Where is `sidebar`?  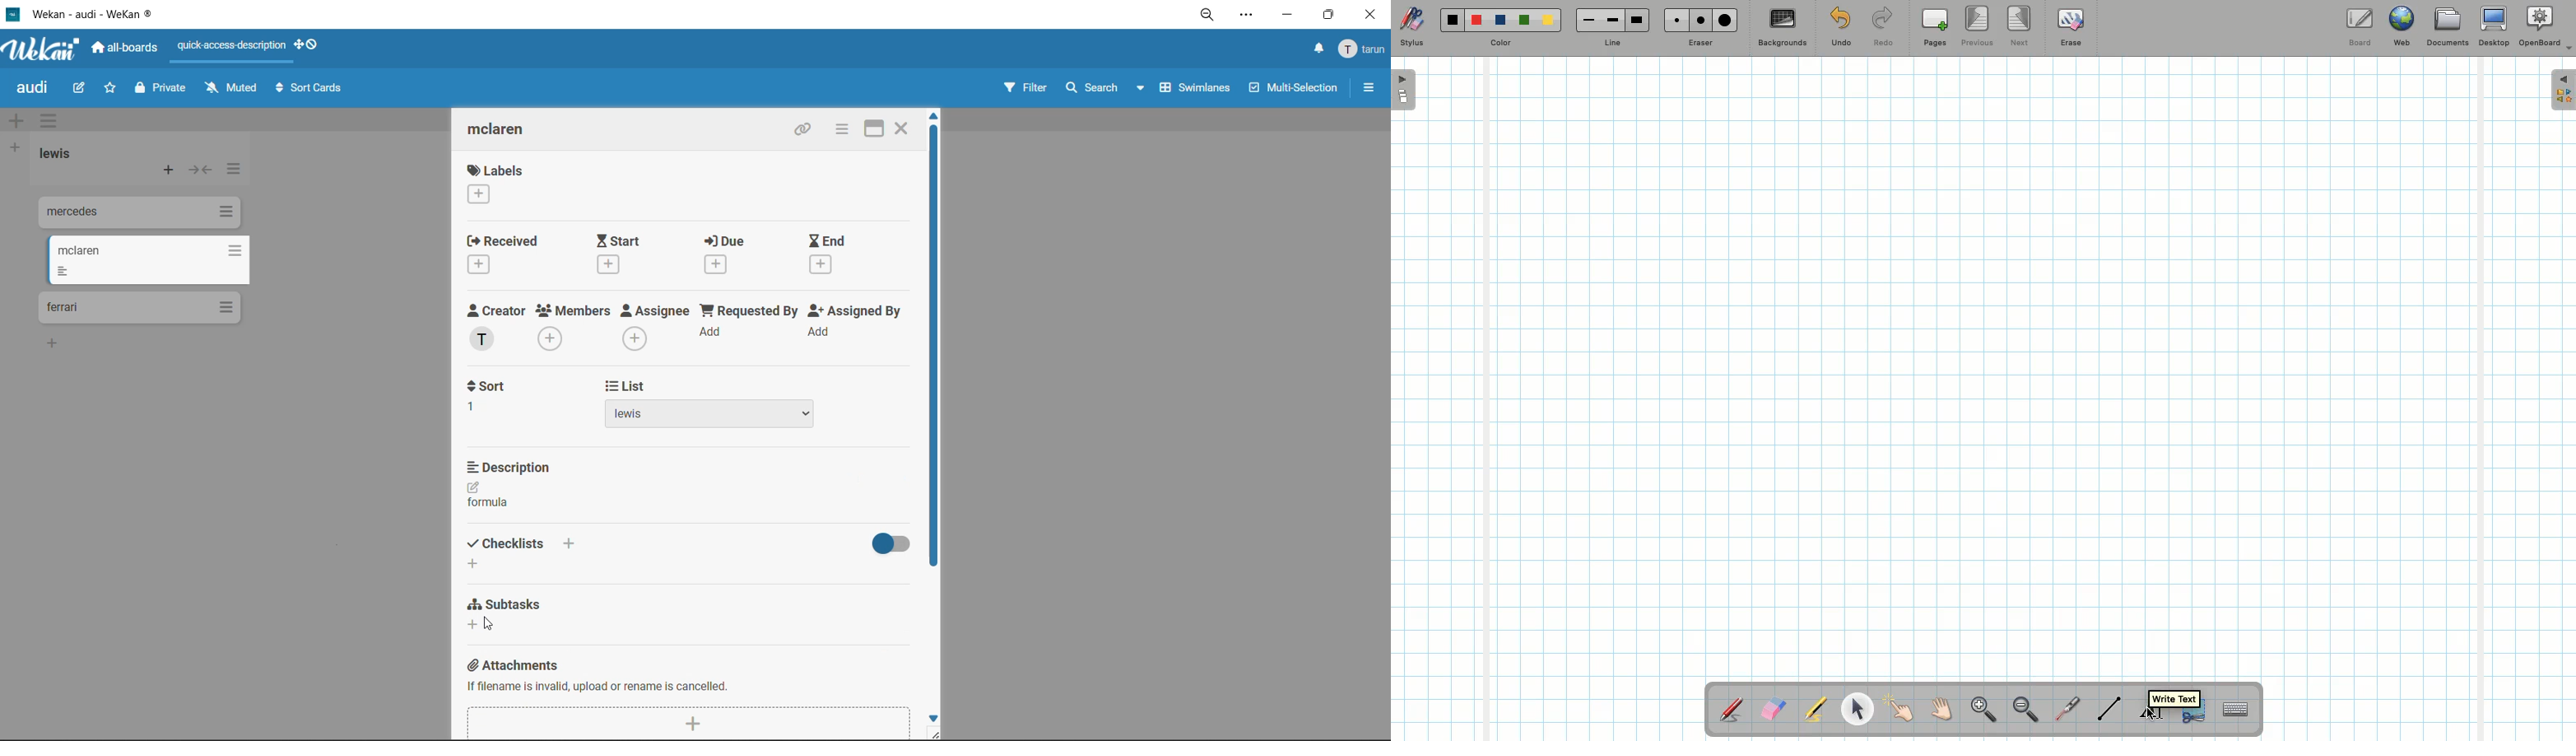 sidebar is located at coordinates (1369, 88).